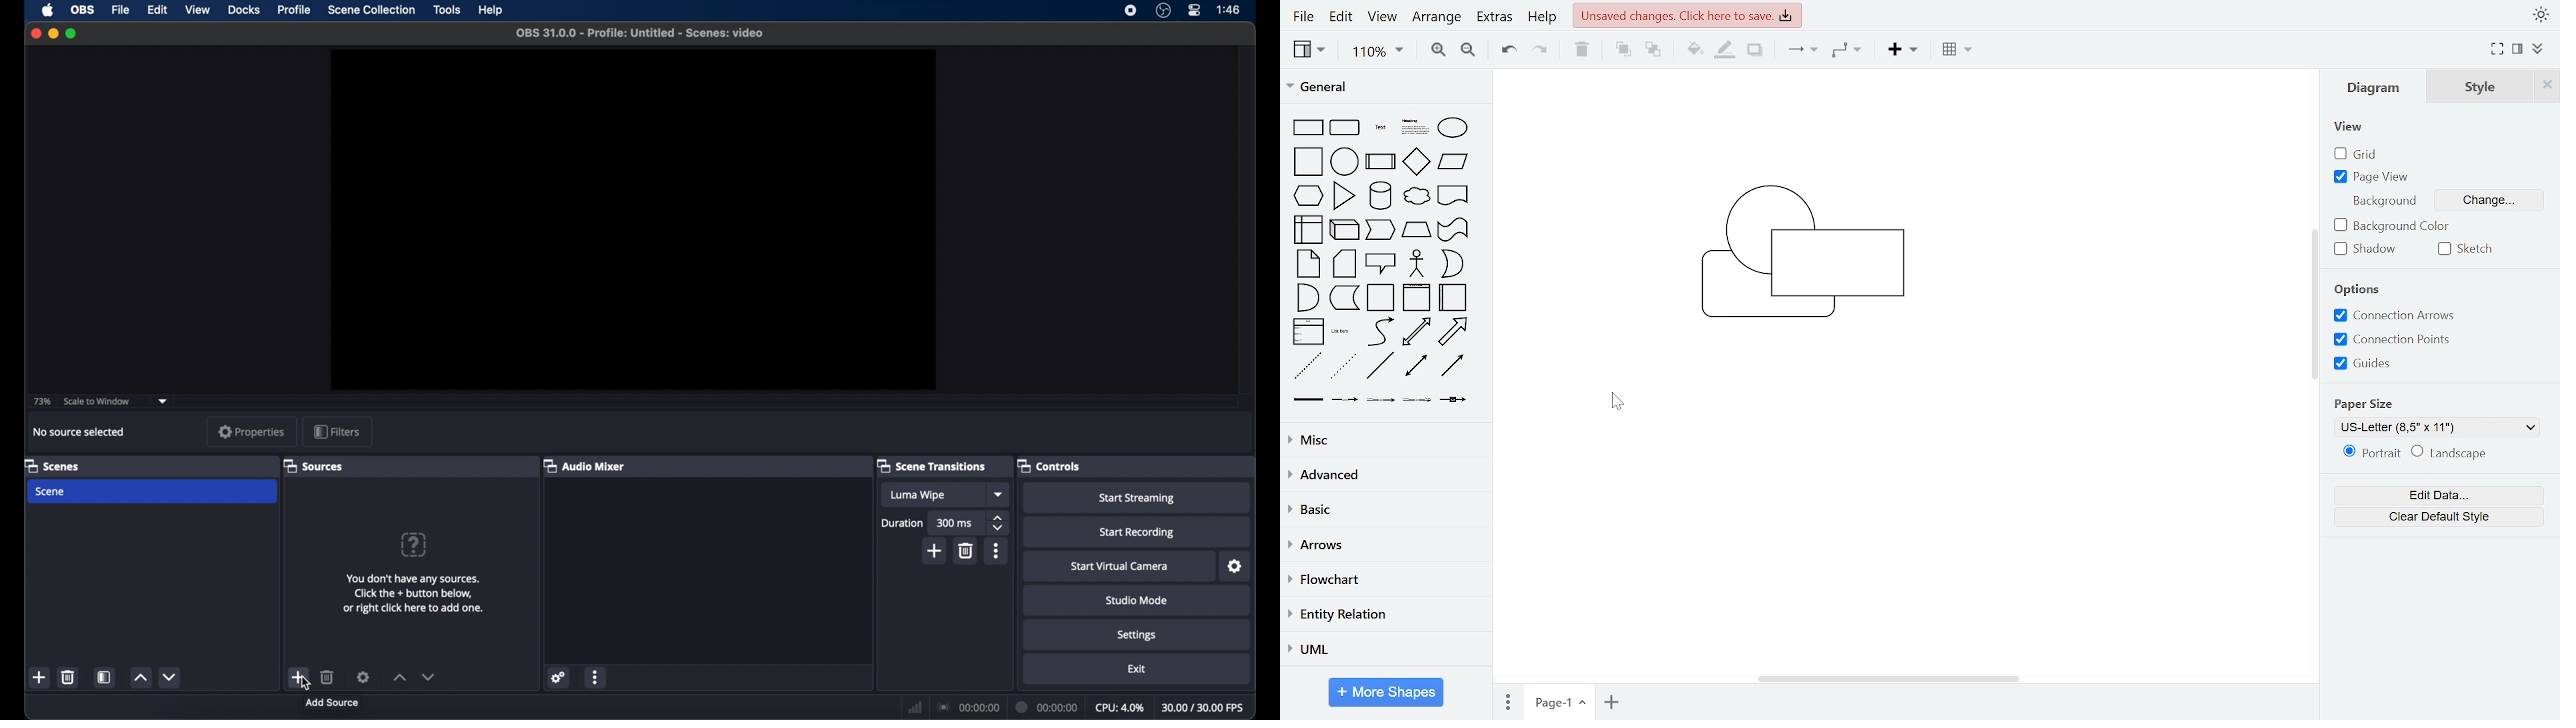 This screenshot has height=728, width=2576. What do you see at coordinates (1120, 708) in the screenshot?
I see `cpu` at bounding box center [1120, 708].